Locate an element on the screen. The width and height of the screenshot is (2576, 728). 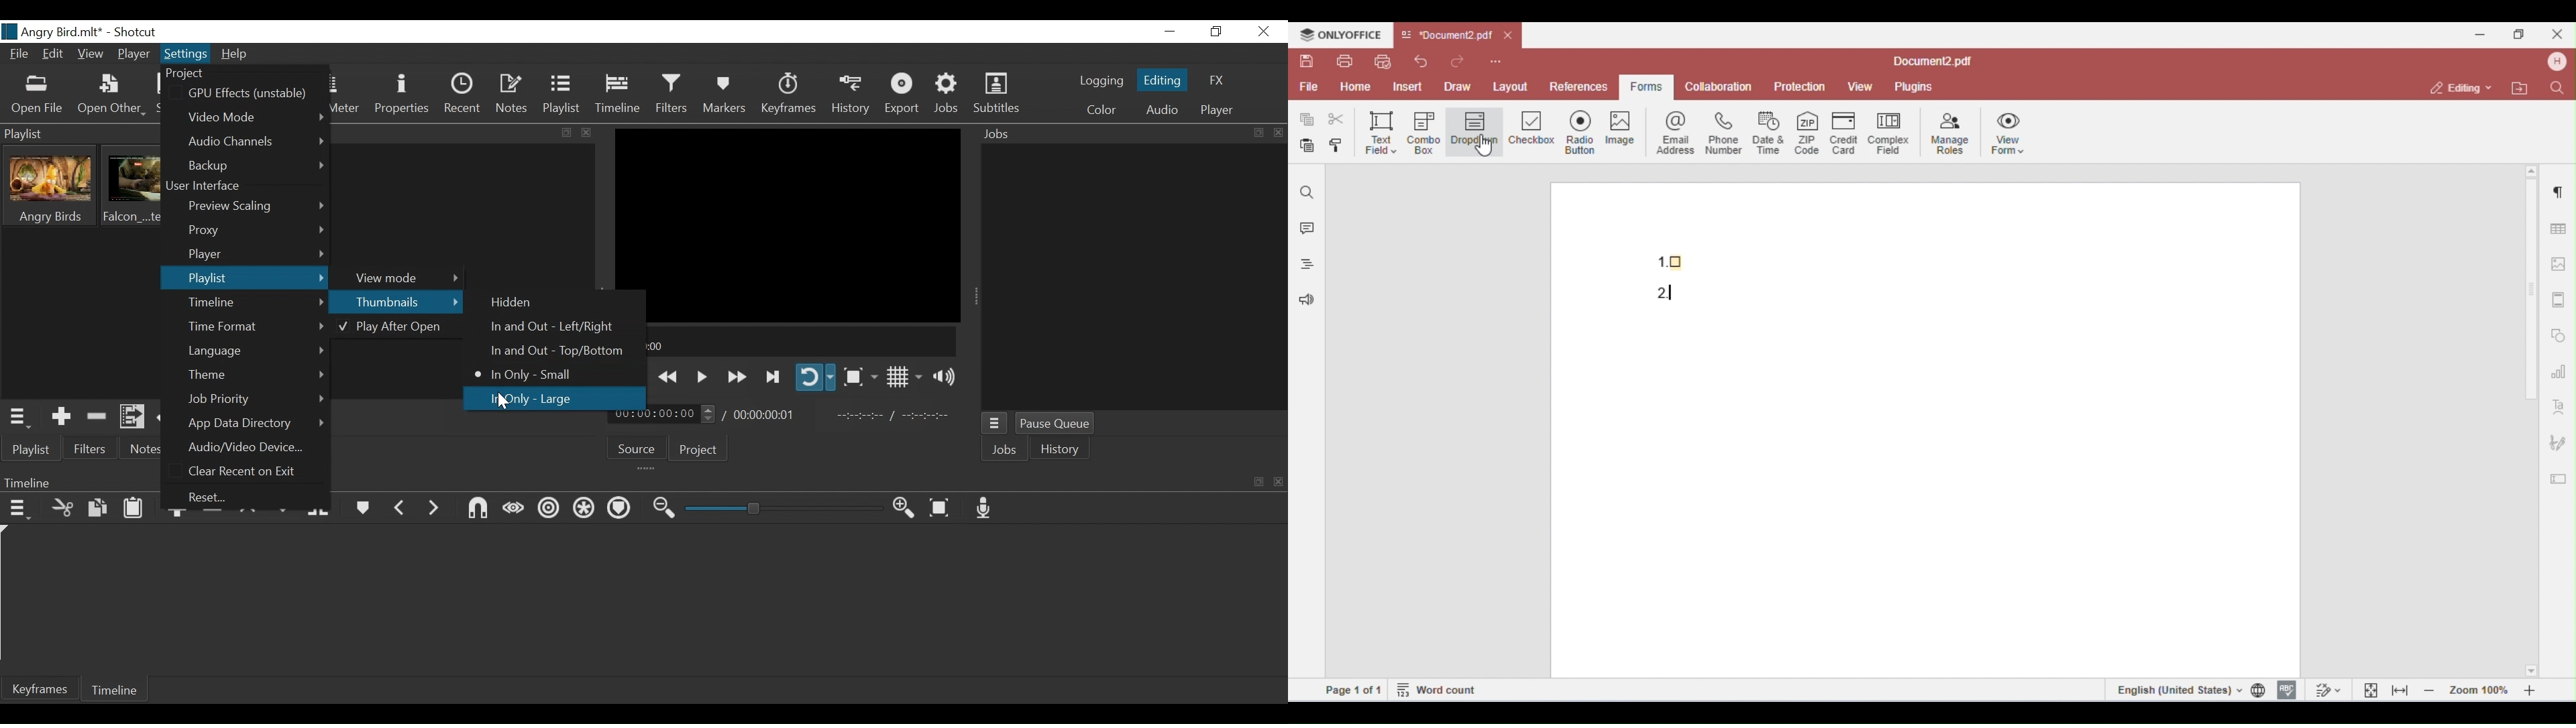
Toggle player looping is located at coordinates (816, 377).